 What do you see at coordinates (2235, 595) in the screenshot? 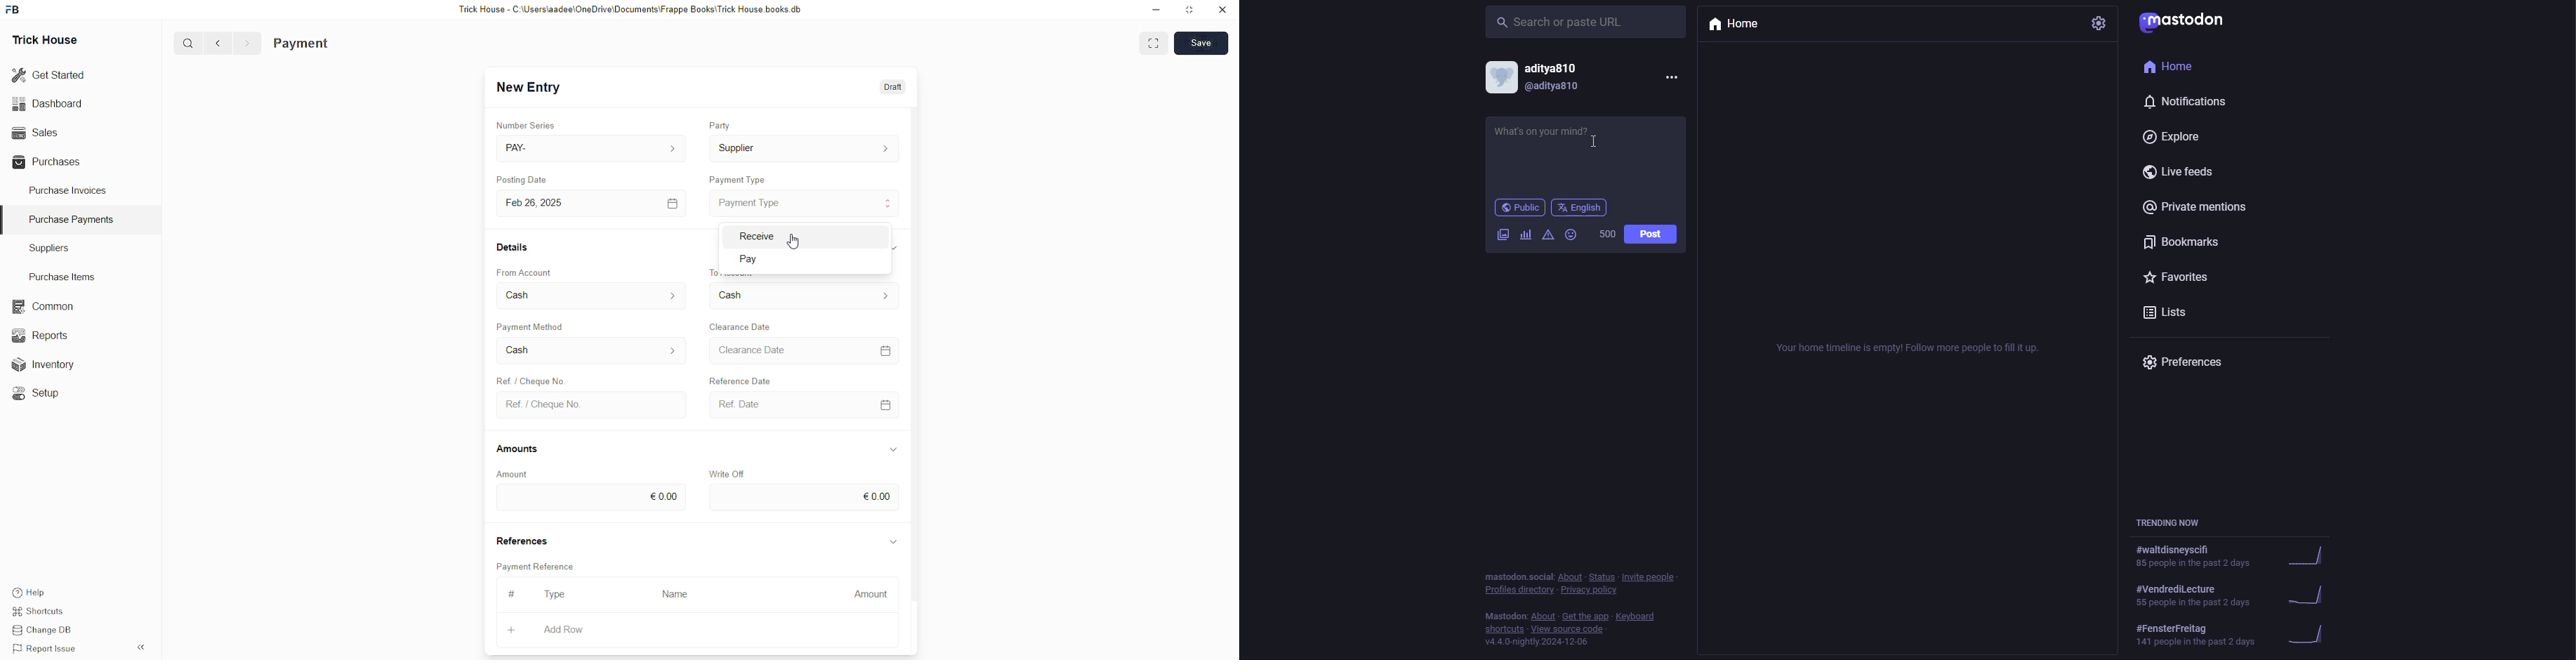
I see `trending now` at bounding box center [2235, 595].